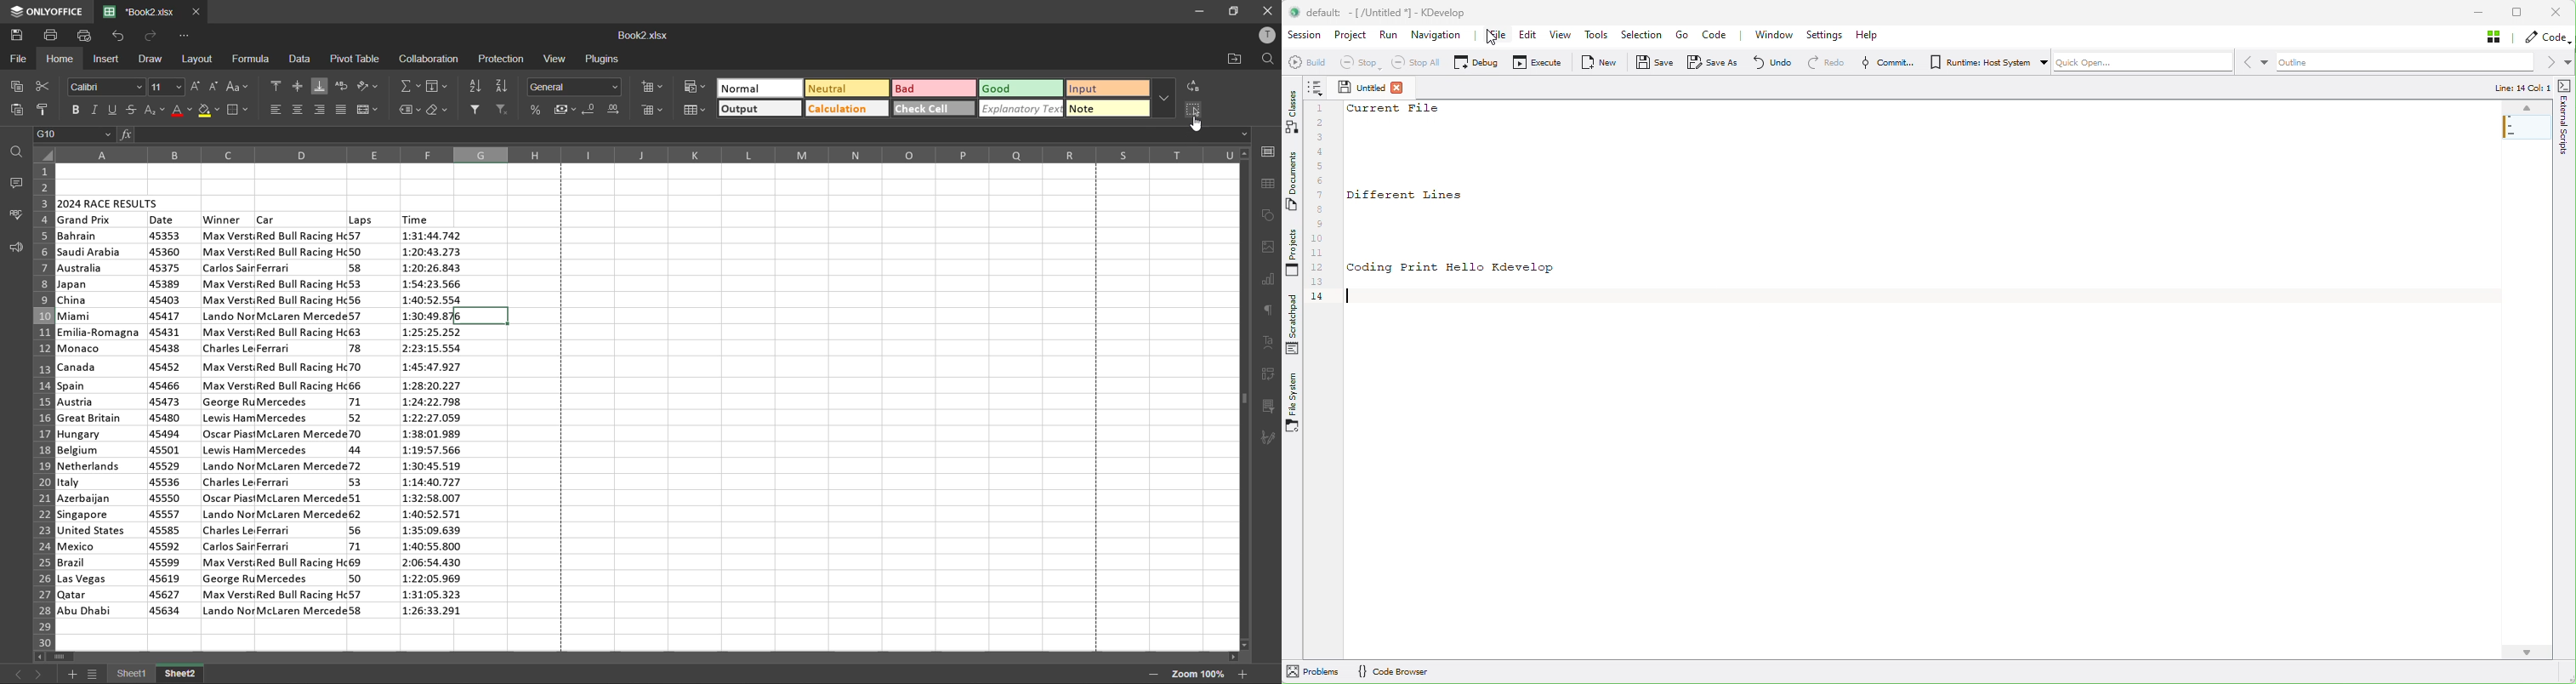 The width and height of the screenshot is (2576, 700). Describe the element at coordinates (1268, 436) in the screenshot. I see `signature` at that location.